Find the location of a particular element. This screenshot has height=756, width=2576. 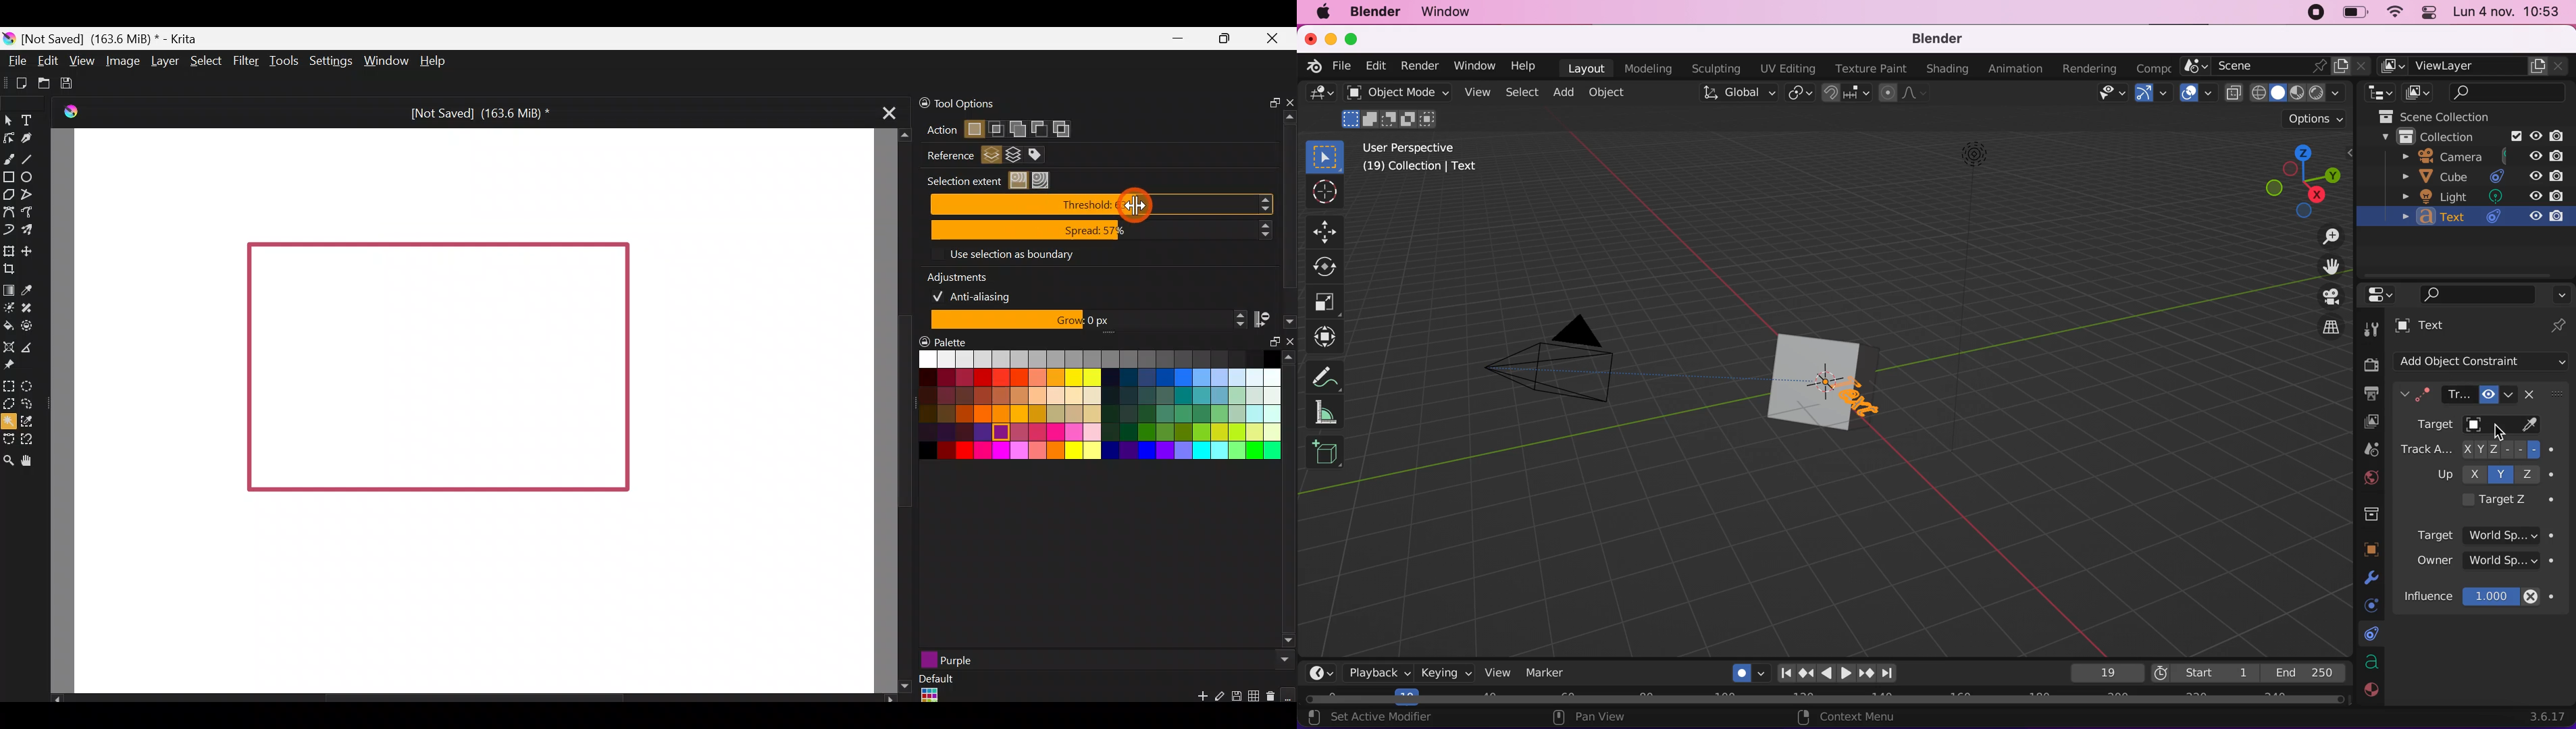

Help is located at coordinates (436, 62).